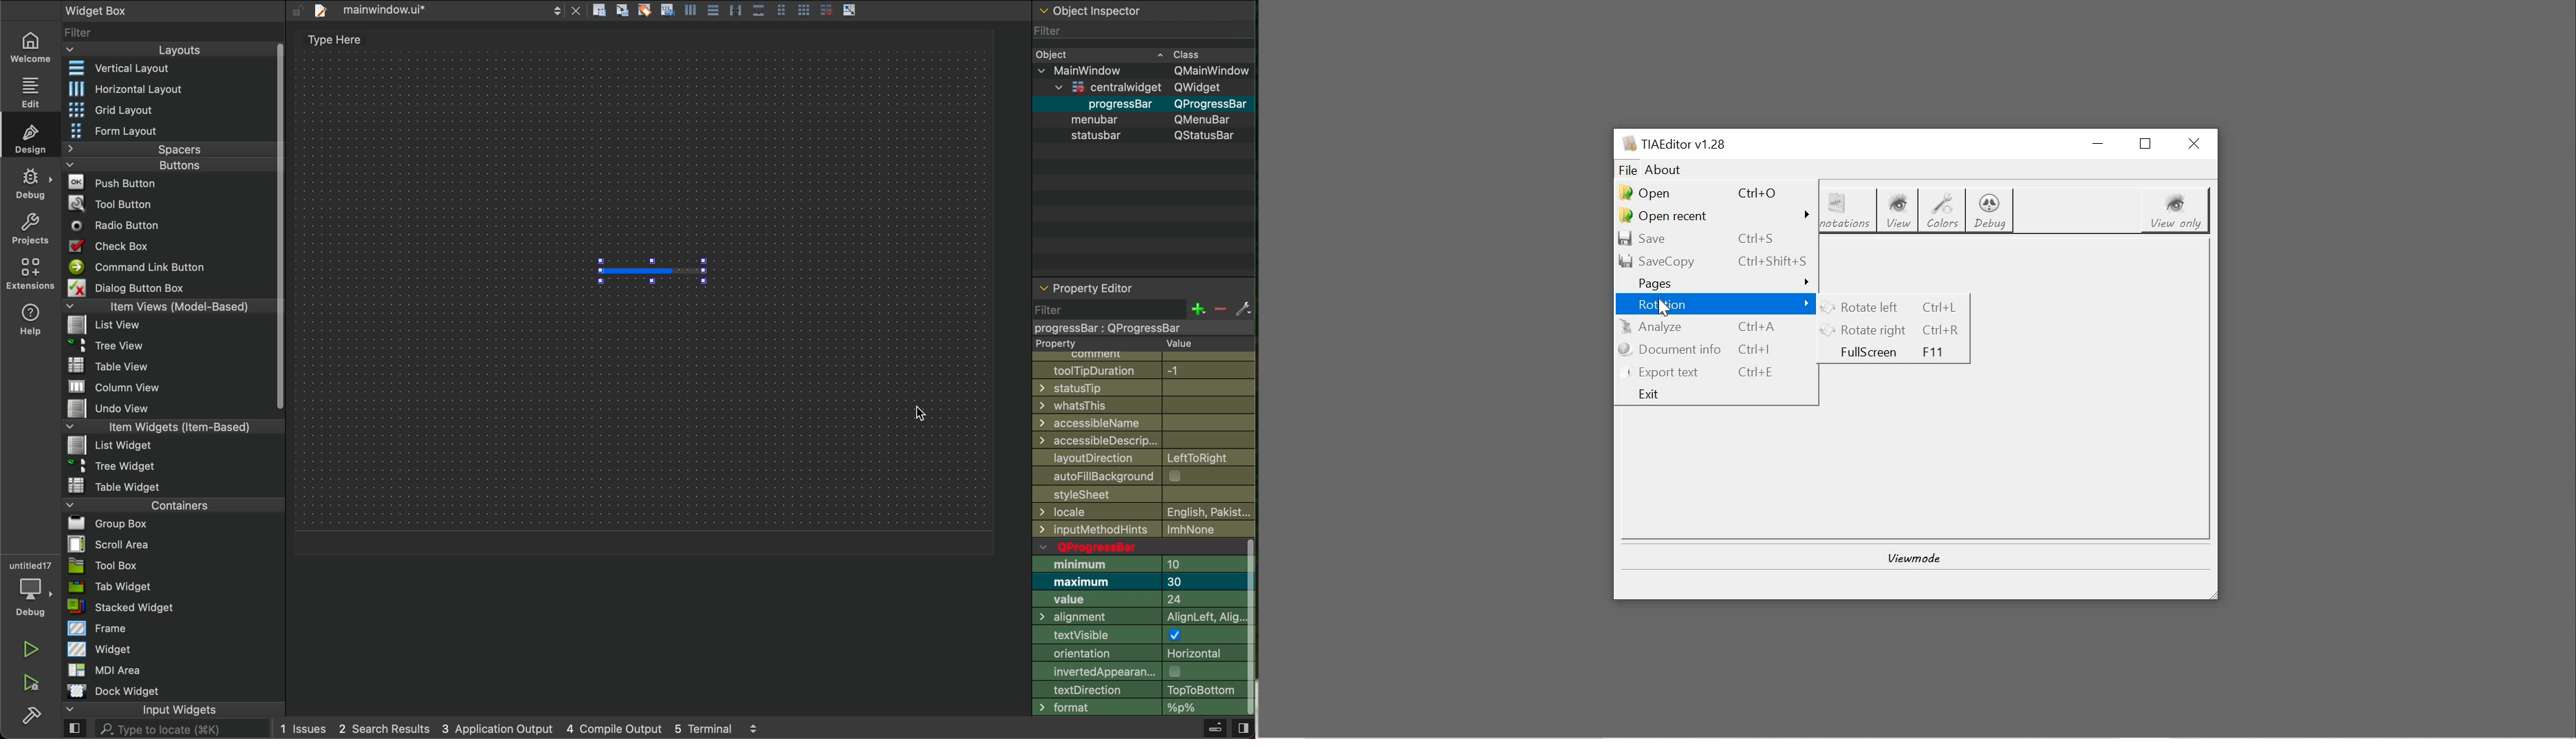 The height and width of the screenshot is (756, 2576). I want to click on Buttons, so click(150, 165).